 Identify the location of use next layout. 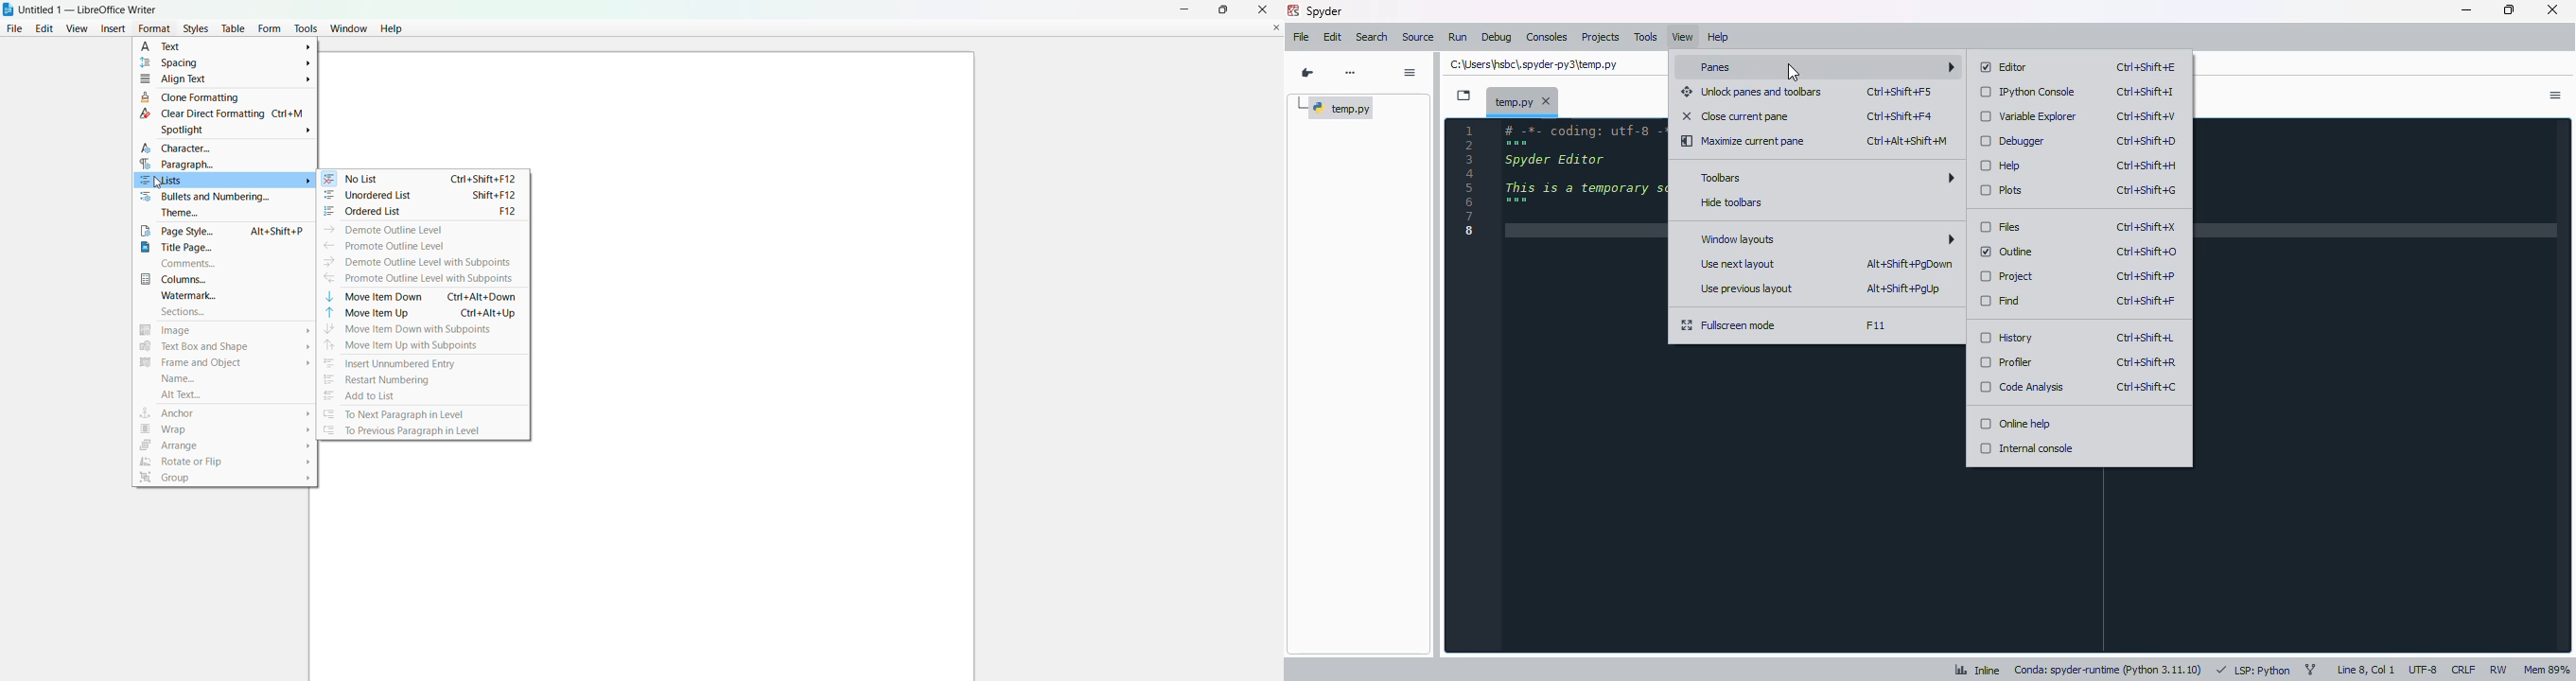
(1739, 264).